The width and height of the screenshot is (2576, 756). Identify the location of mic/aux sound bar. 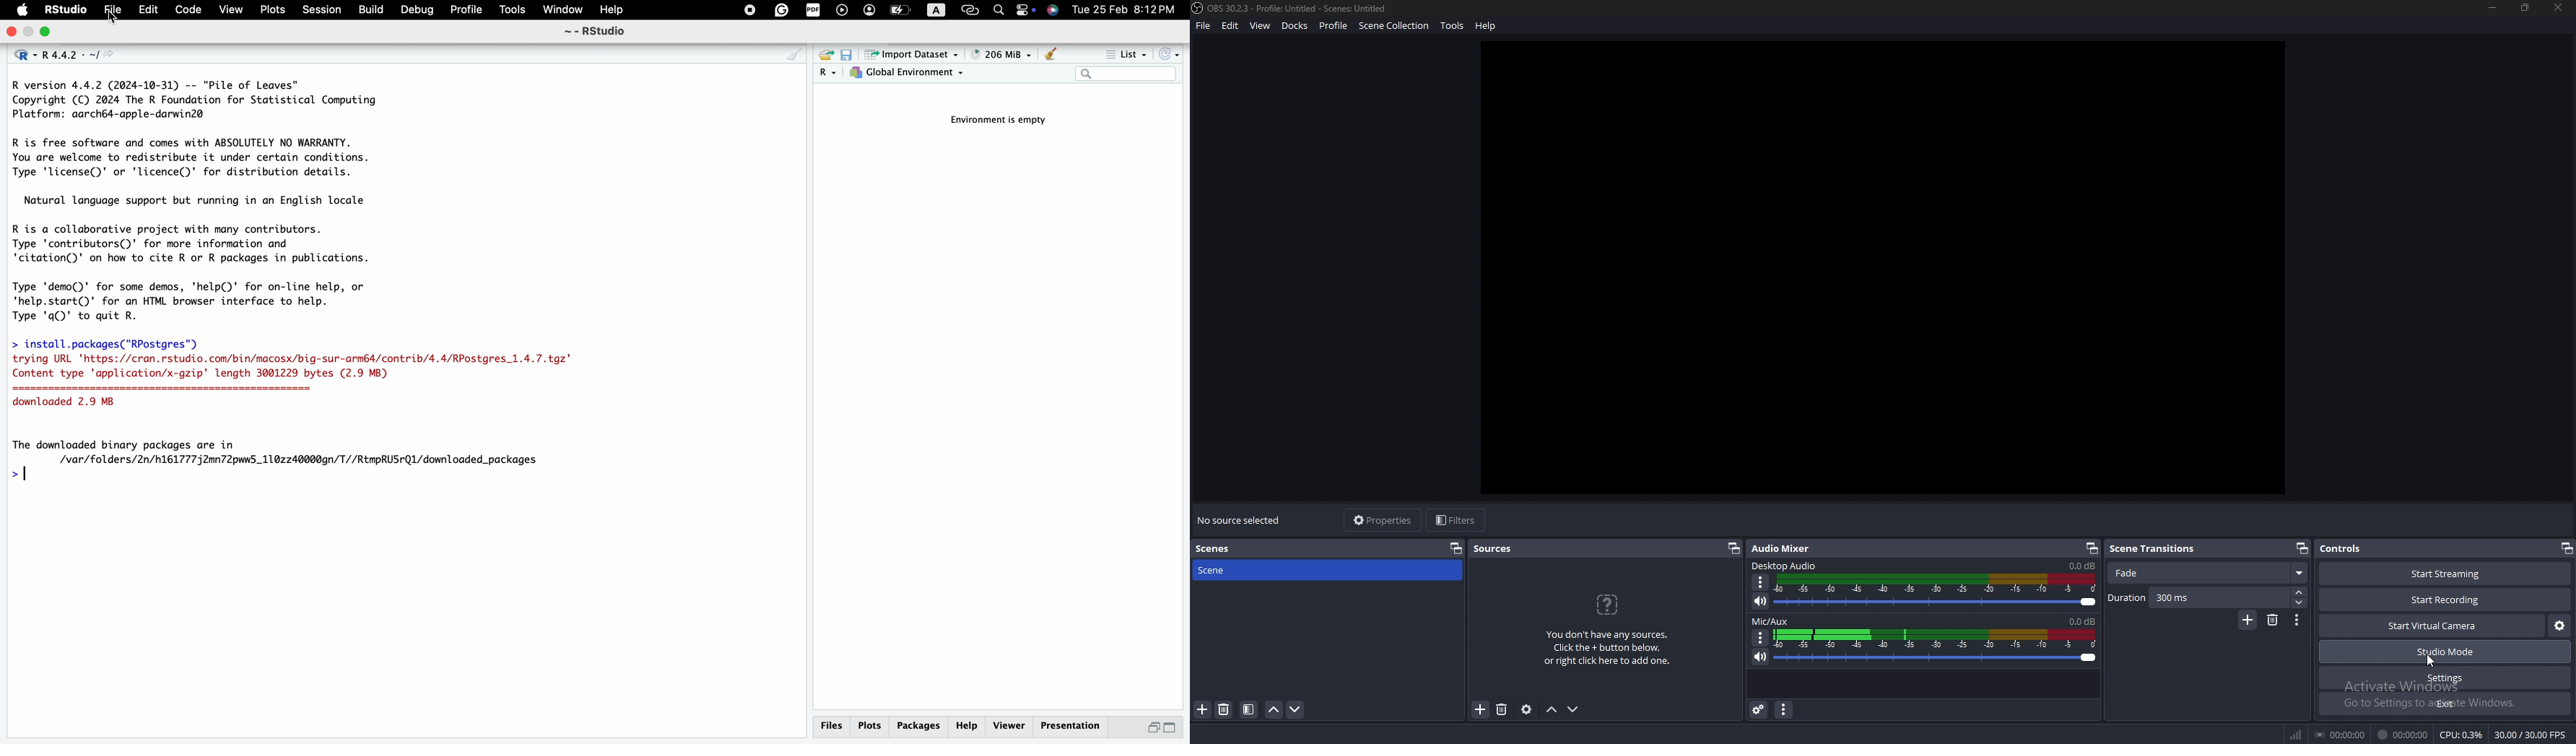
(1936, 648).